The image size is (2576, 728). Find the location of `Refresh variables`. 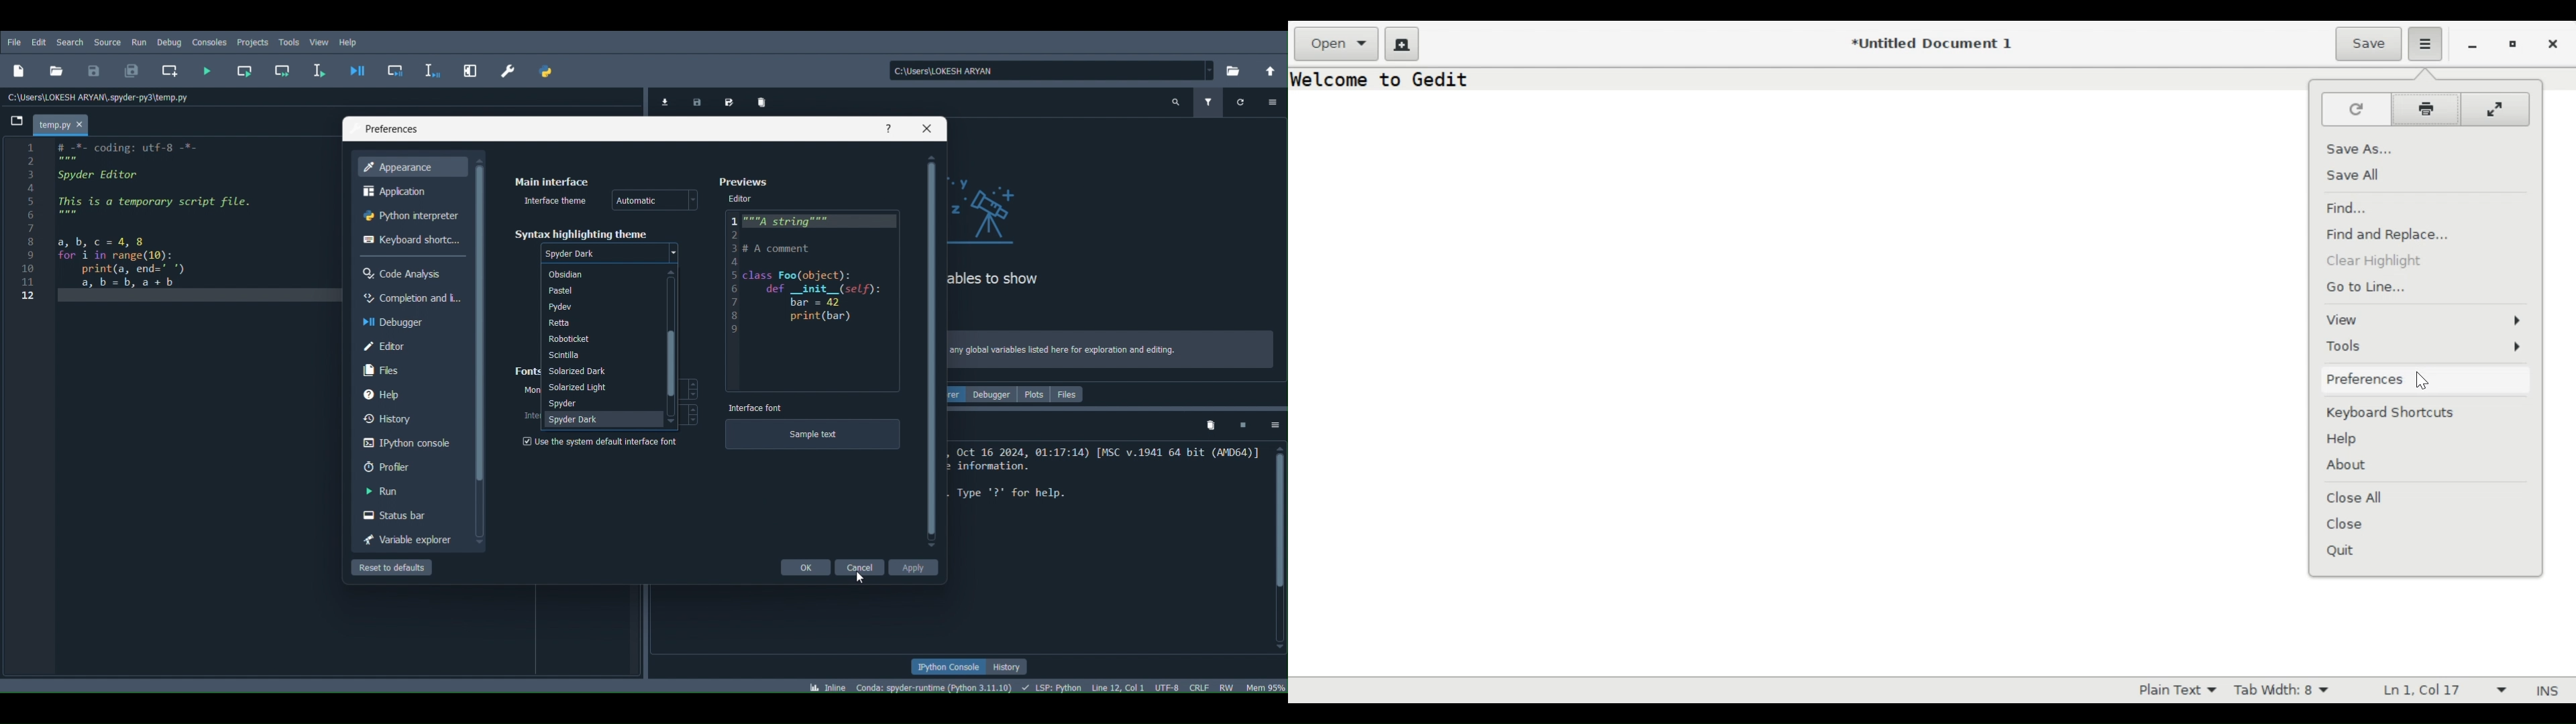

Refresh variables is located at coordinates (1240, 100).